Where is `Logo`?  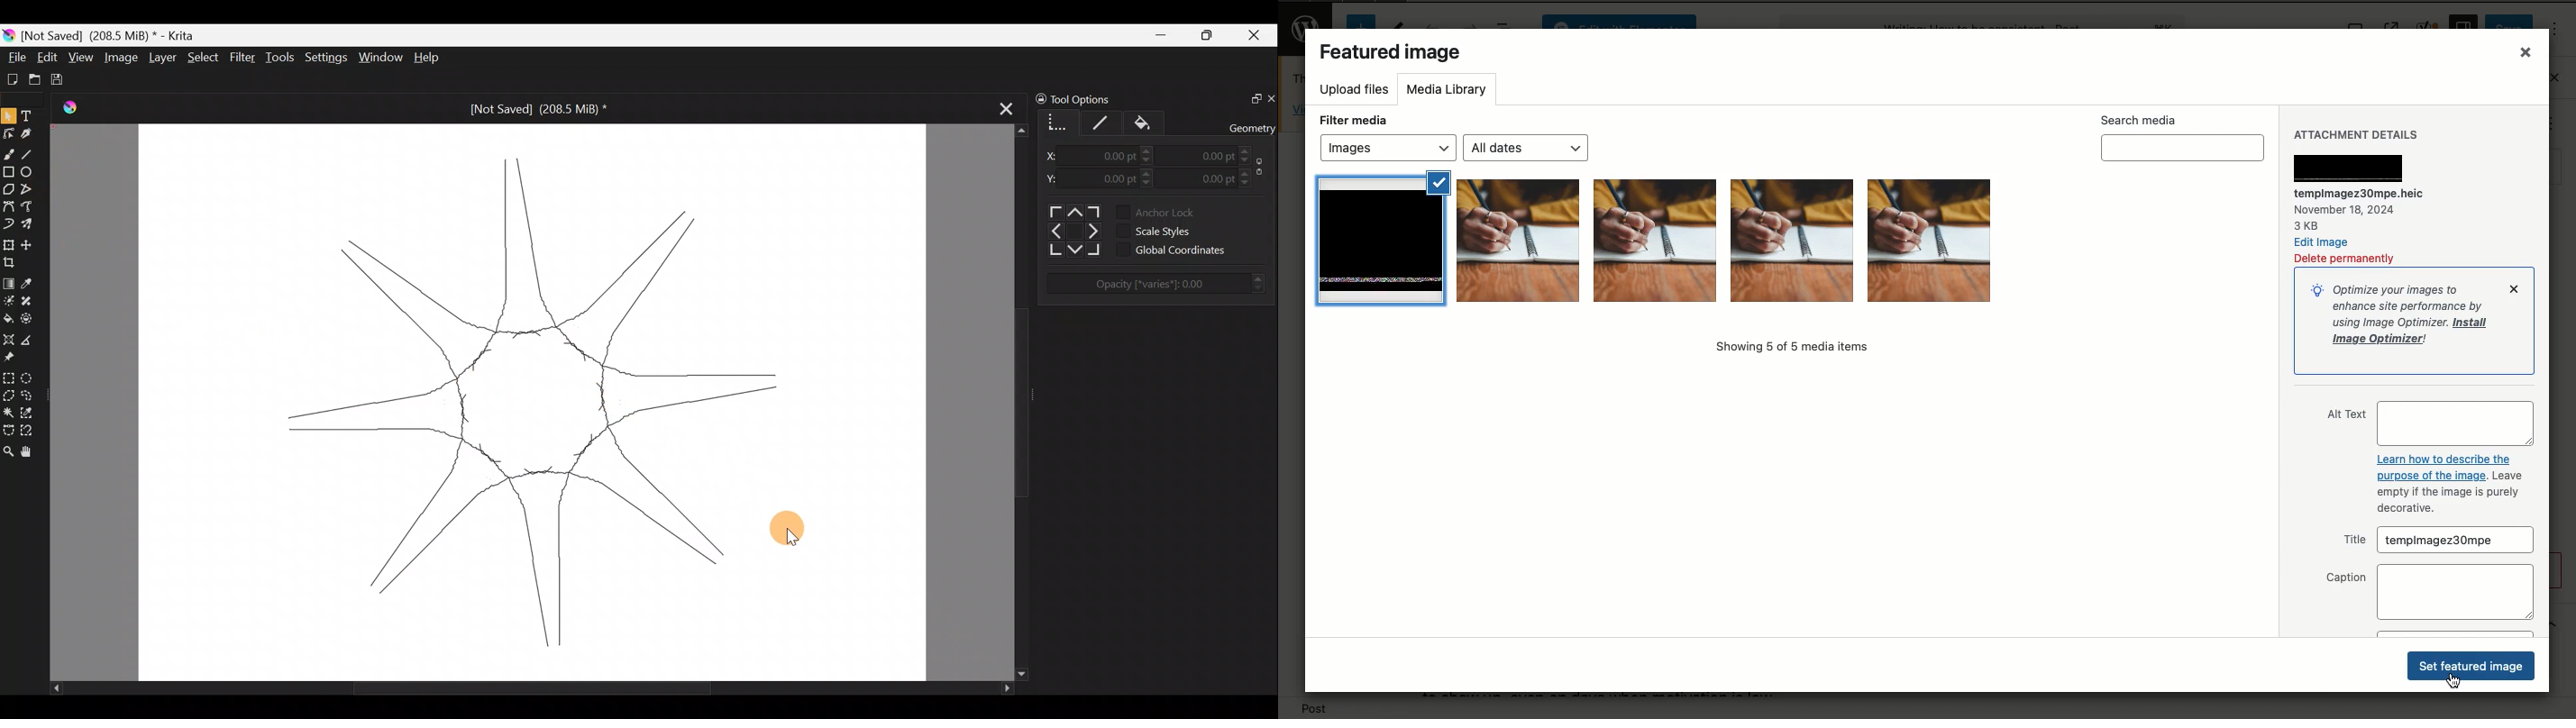
Logo is located at coordinates (75, 109).